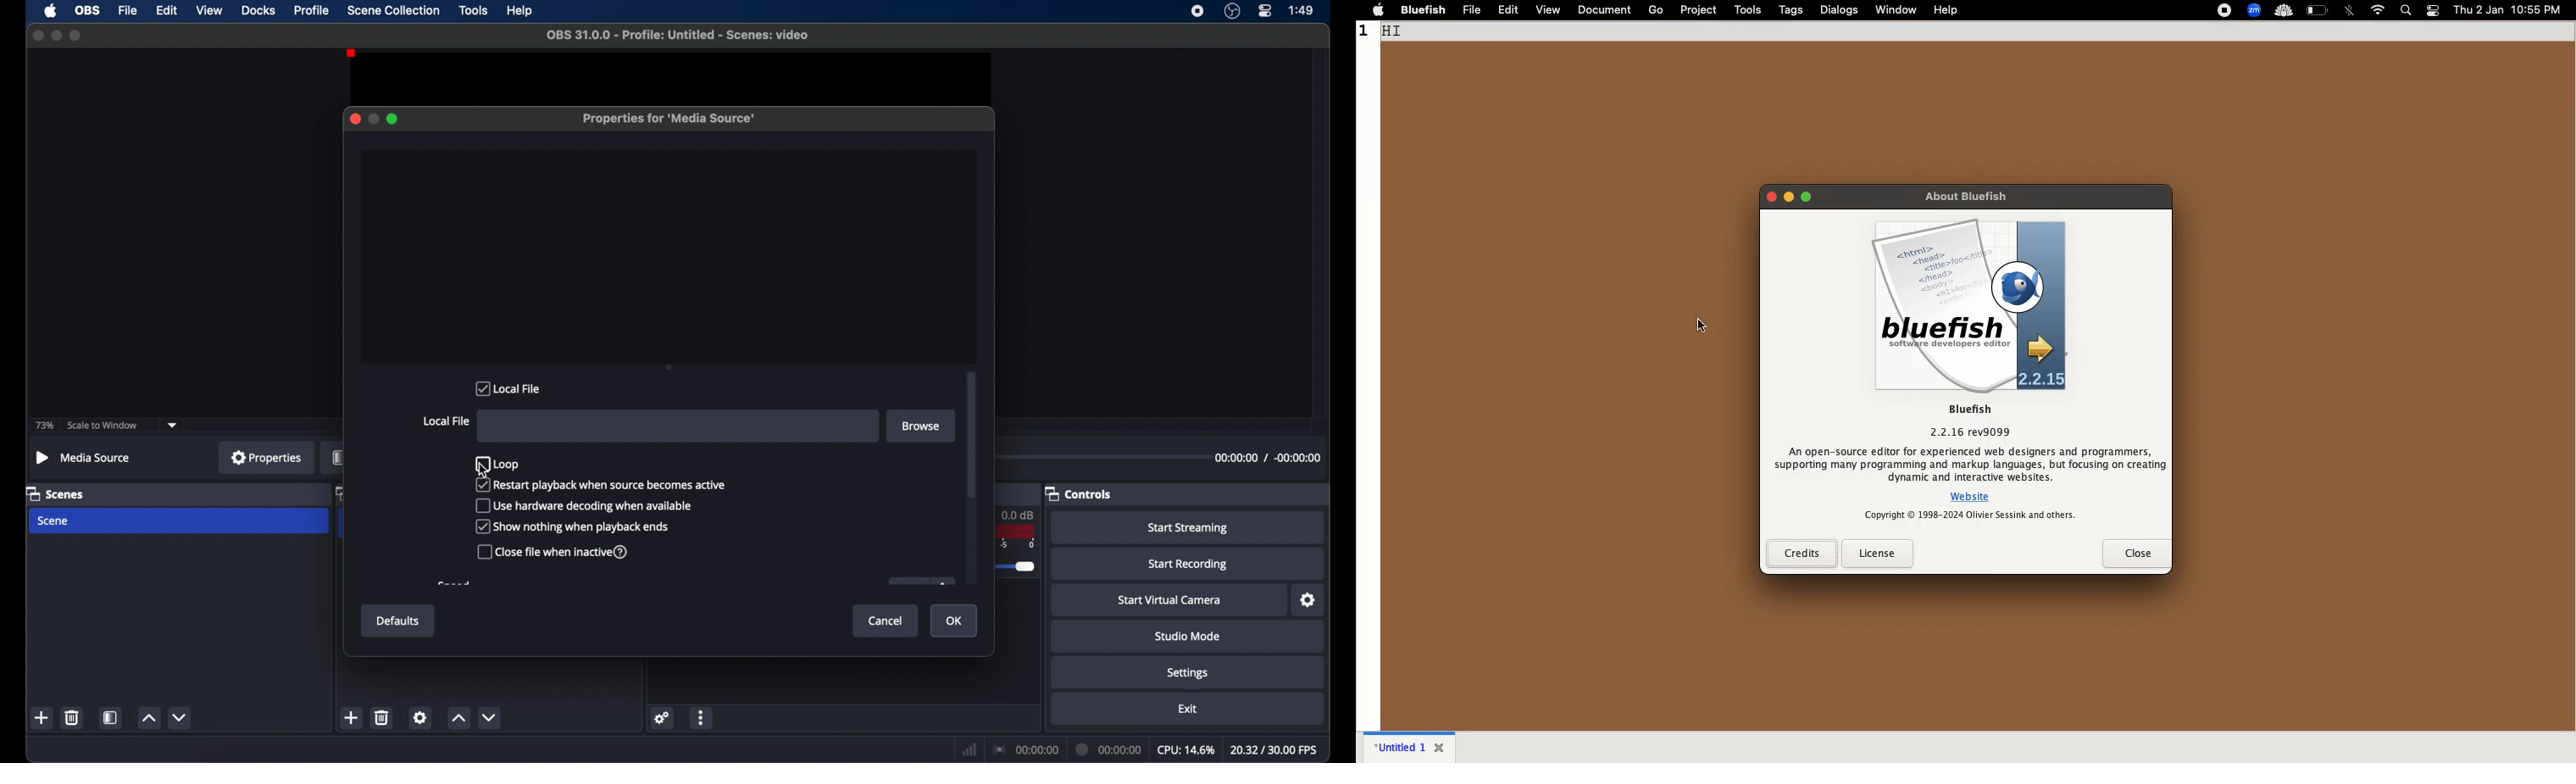 The width and height of the screenshot is (2576, 784). Describe the element at coordinates (703, 718) in the screenshot. I see `more options` at that location.